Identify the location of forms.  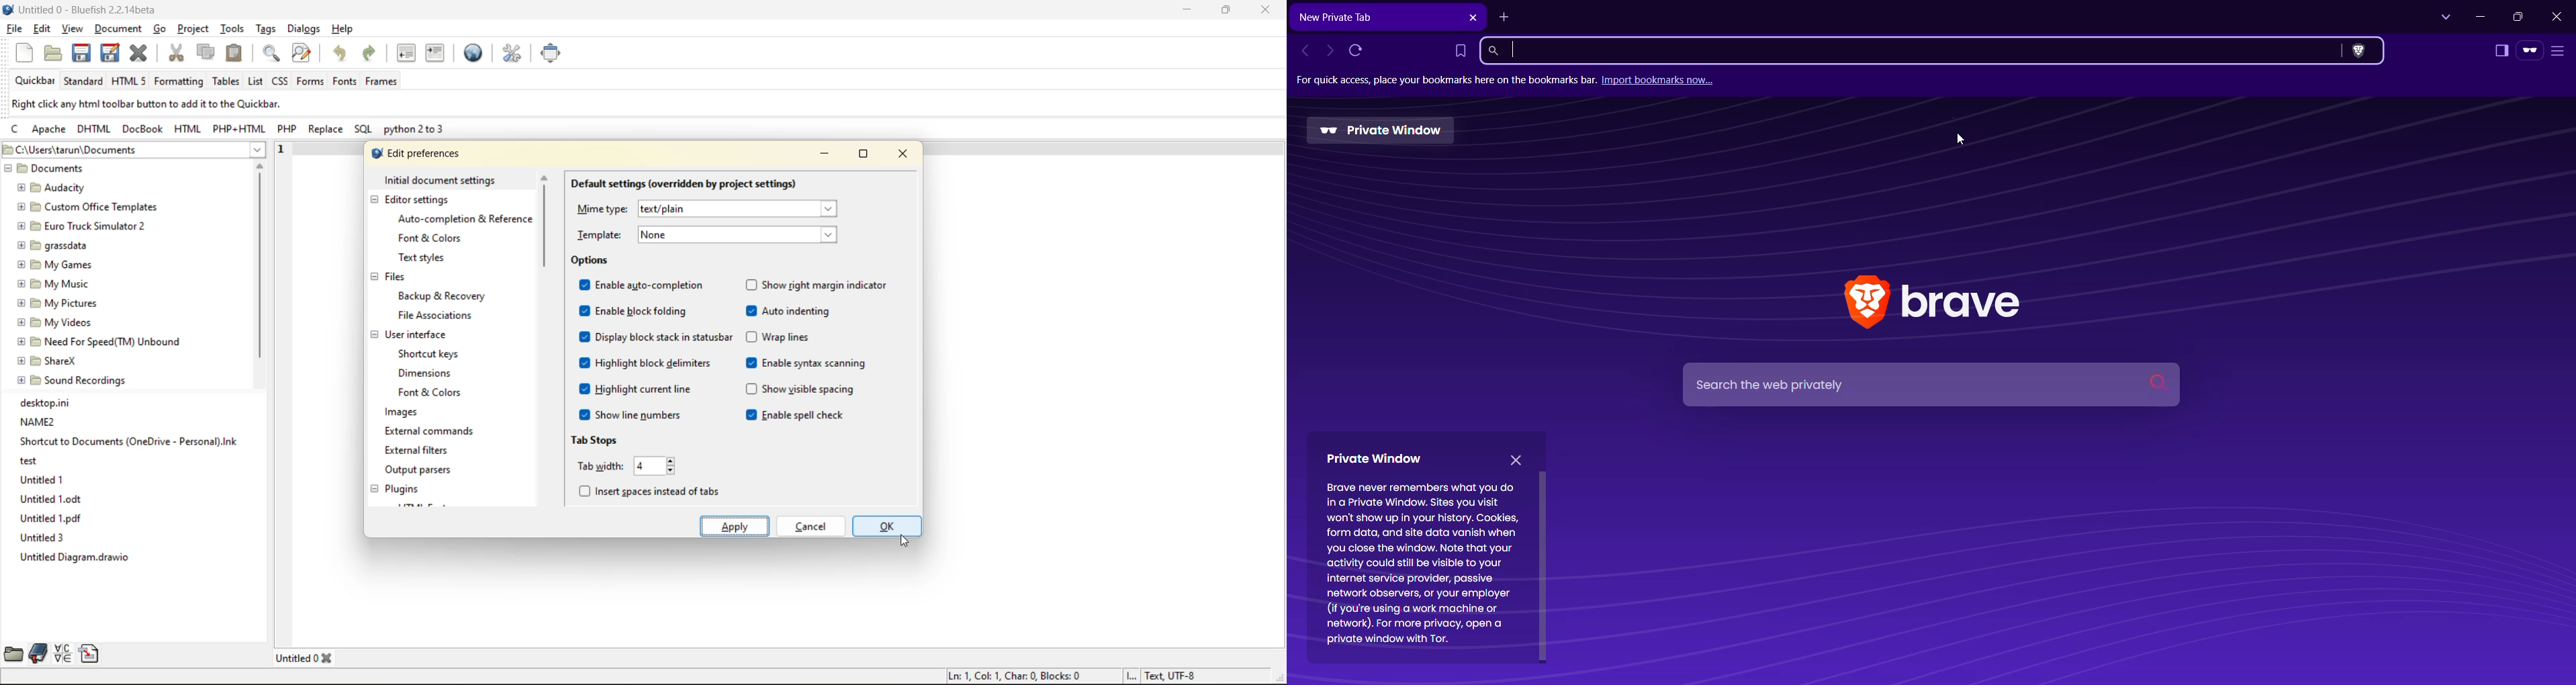
(309, 81).